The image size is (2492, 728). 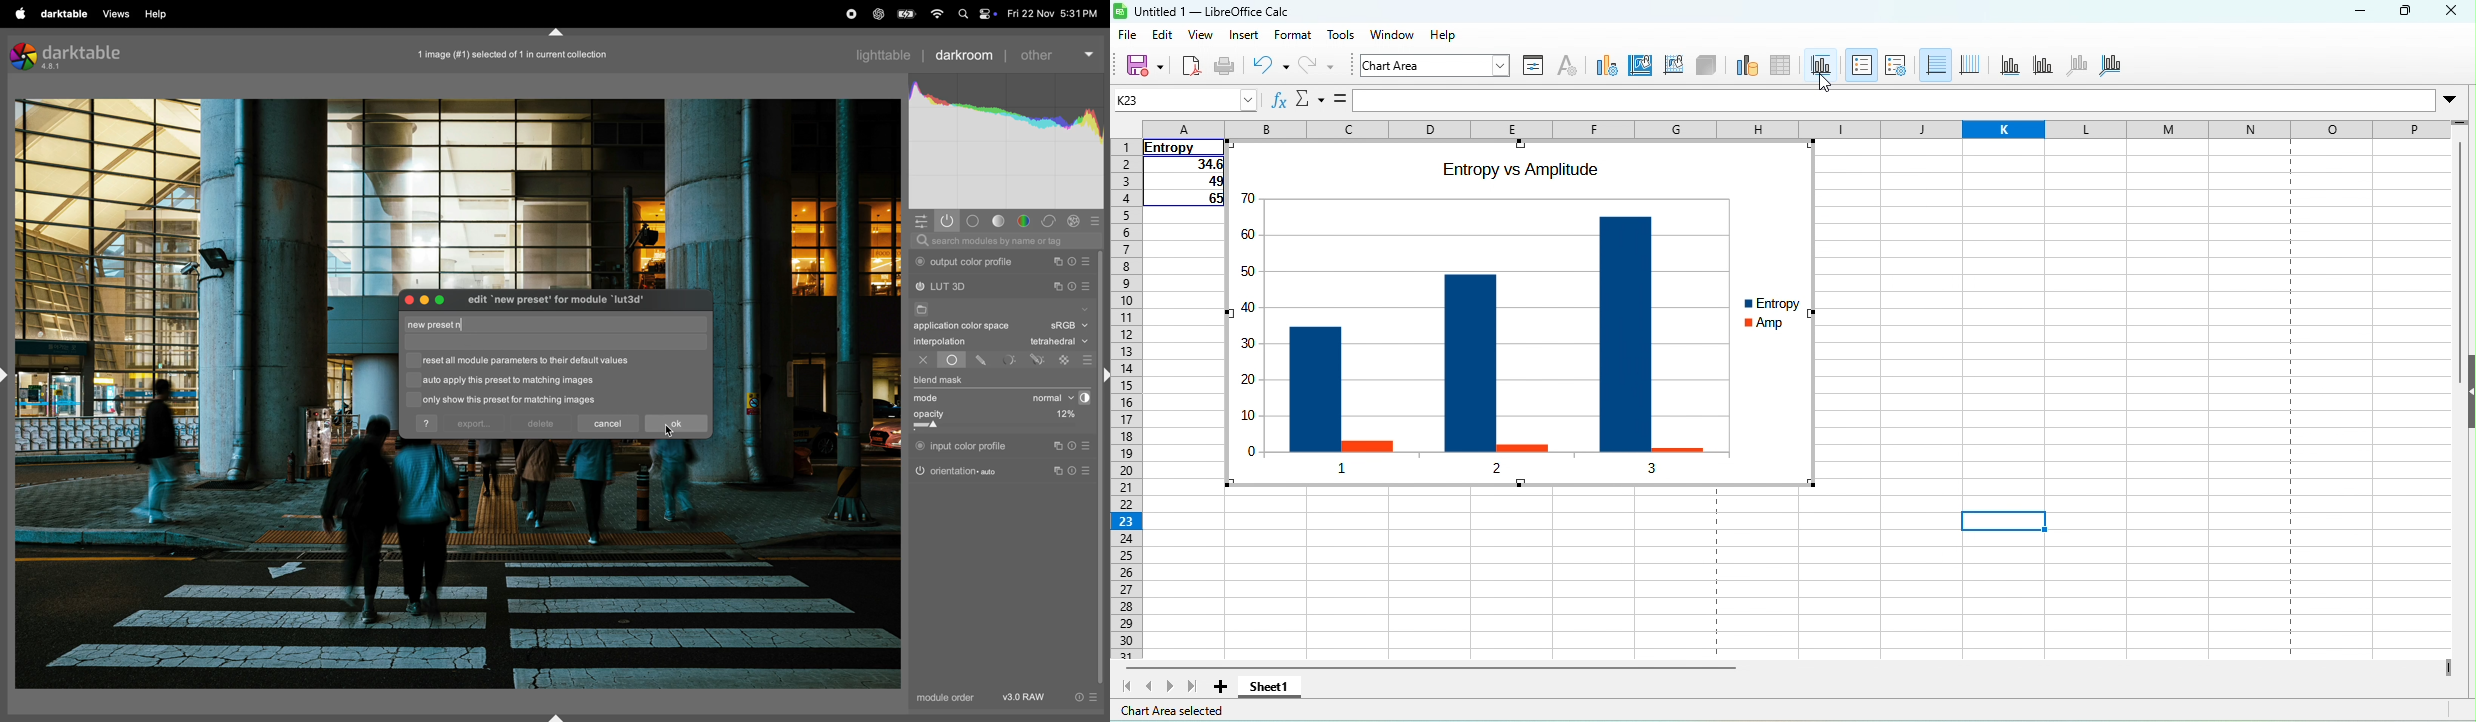 I want to click on format selection, so click(x=1535, y=67).